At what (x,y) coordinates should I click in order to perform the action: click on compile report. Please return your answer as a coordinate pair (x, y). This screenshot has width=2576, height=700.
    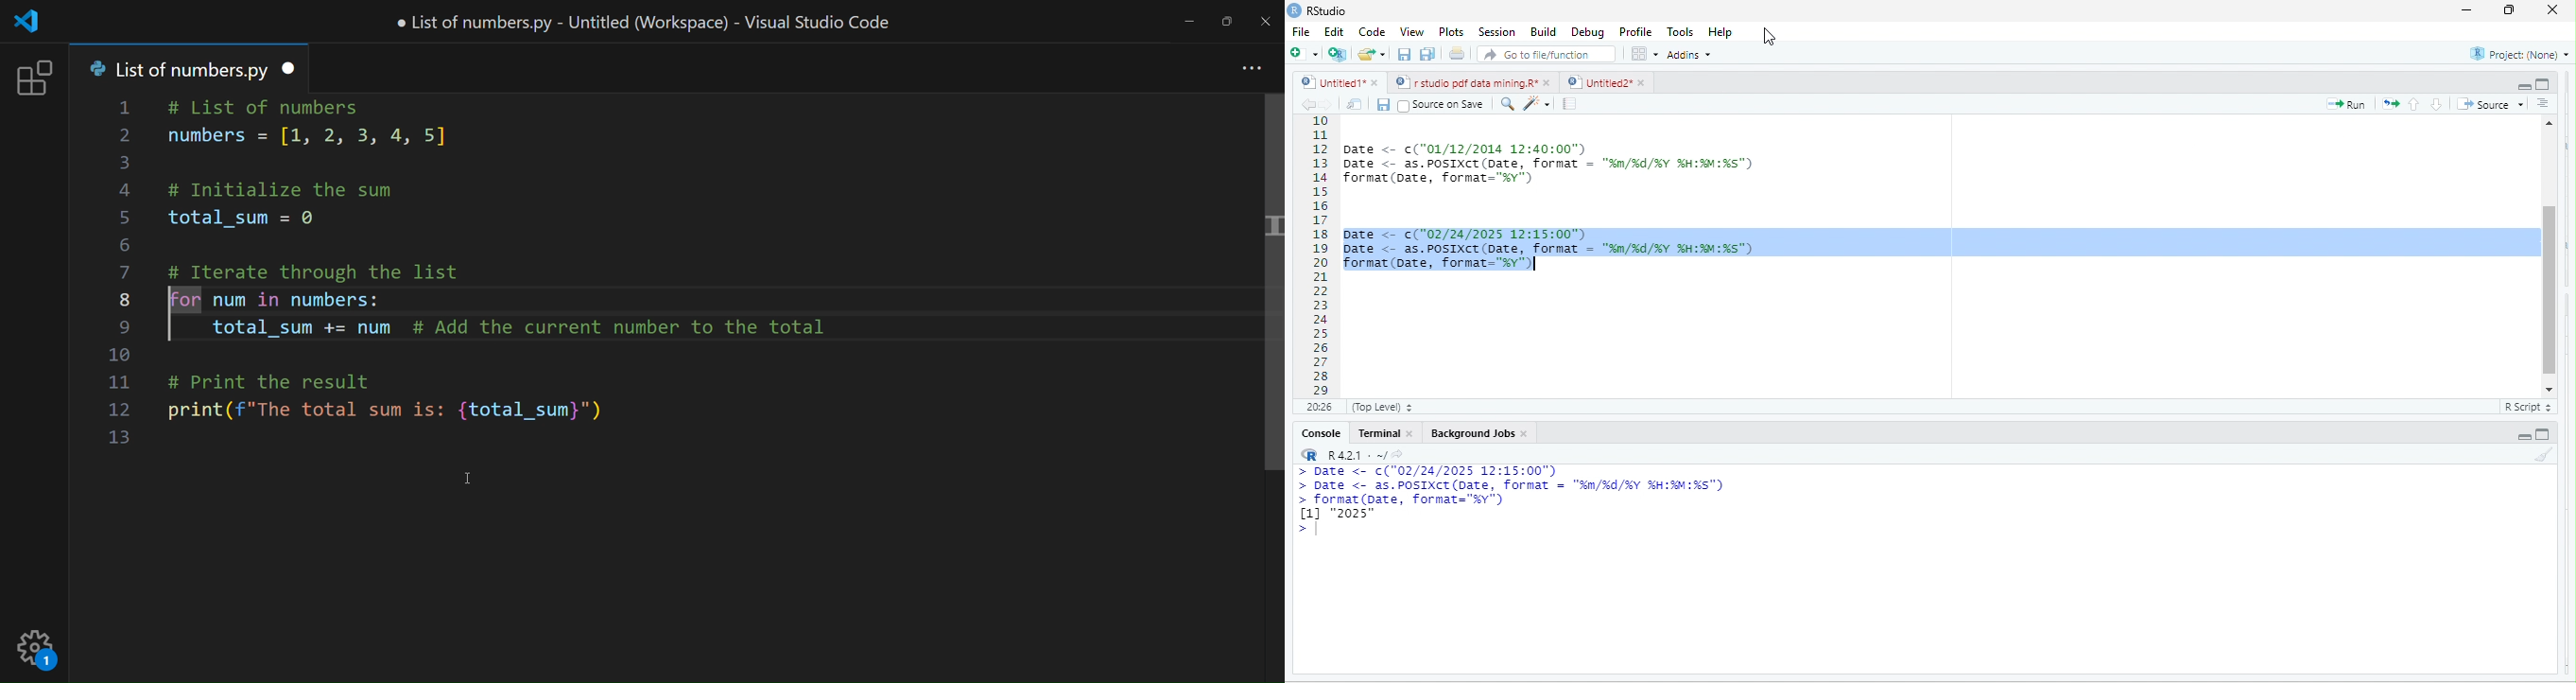
    Looking at the image, I should click on (1572, 103).